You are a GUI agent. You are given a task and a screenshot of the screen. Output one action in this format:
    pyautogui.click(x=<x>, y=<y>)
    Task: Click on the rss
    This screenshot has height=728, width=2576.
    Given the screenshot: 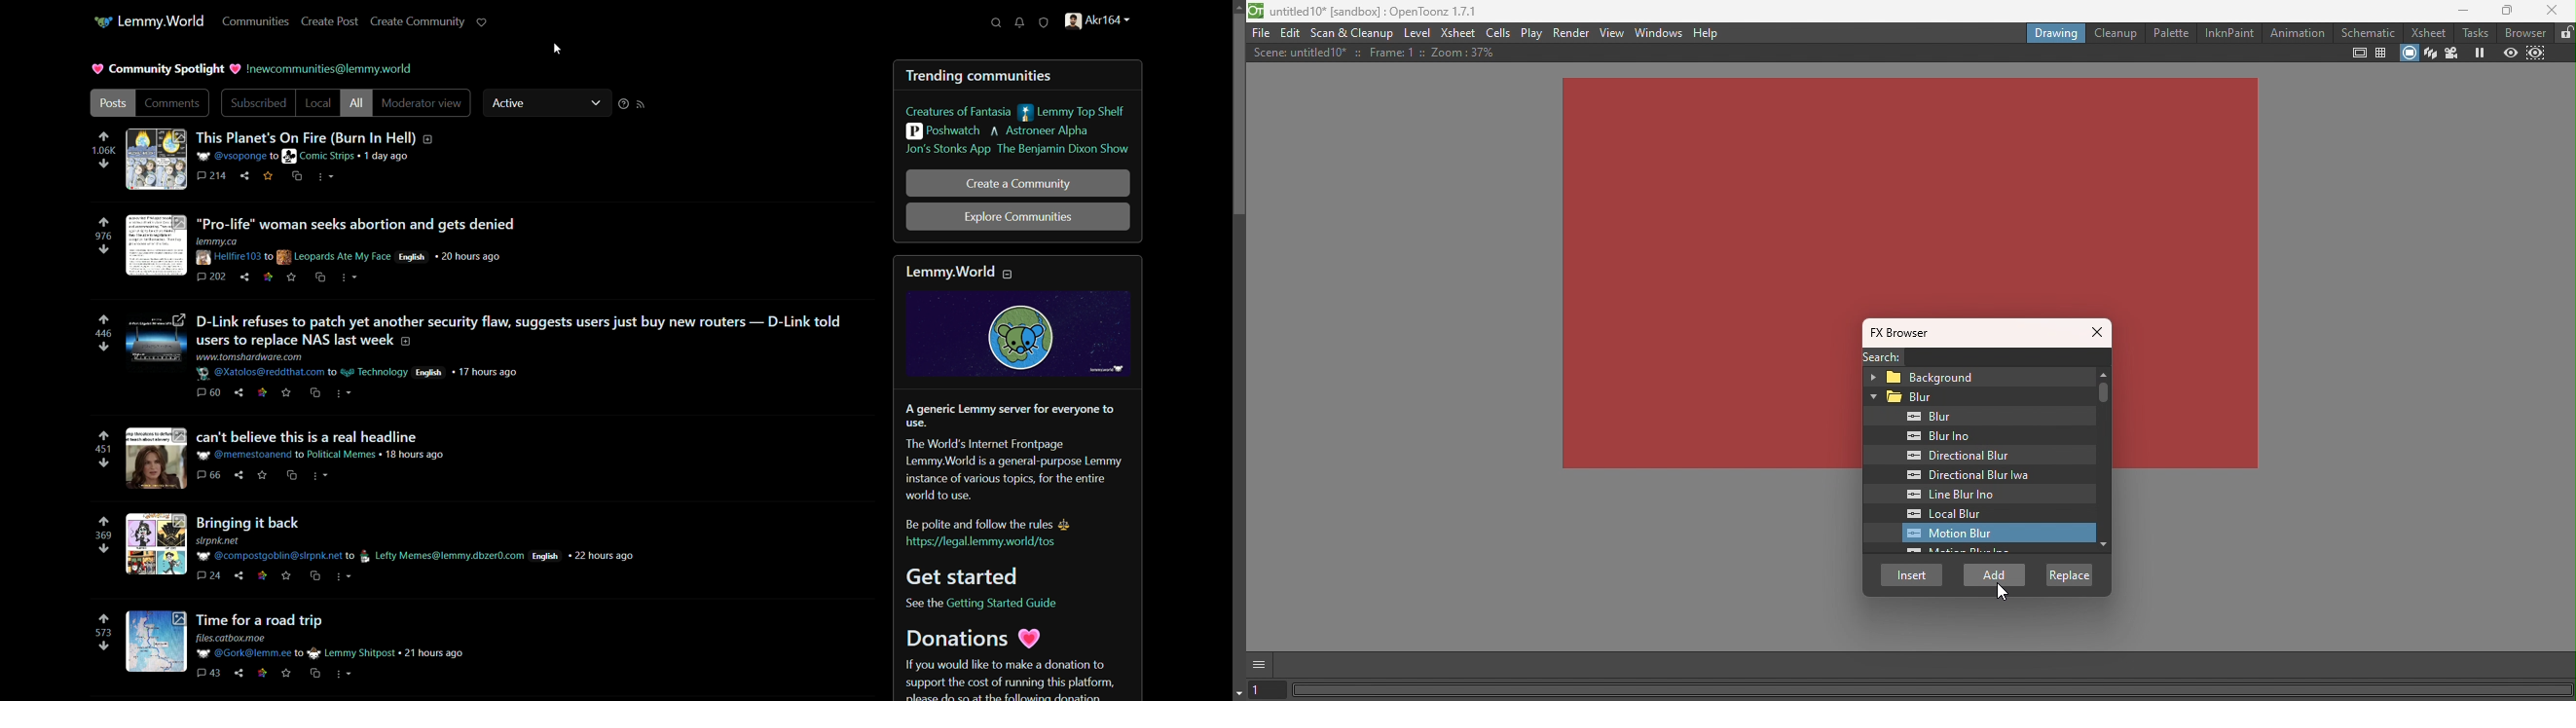 What is the action you would take?
    pyautogui.click(x=643, y=104)
    